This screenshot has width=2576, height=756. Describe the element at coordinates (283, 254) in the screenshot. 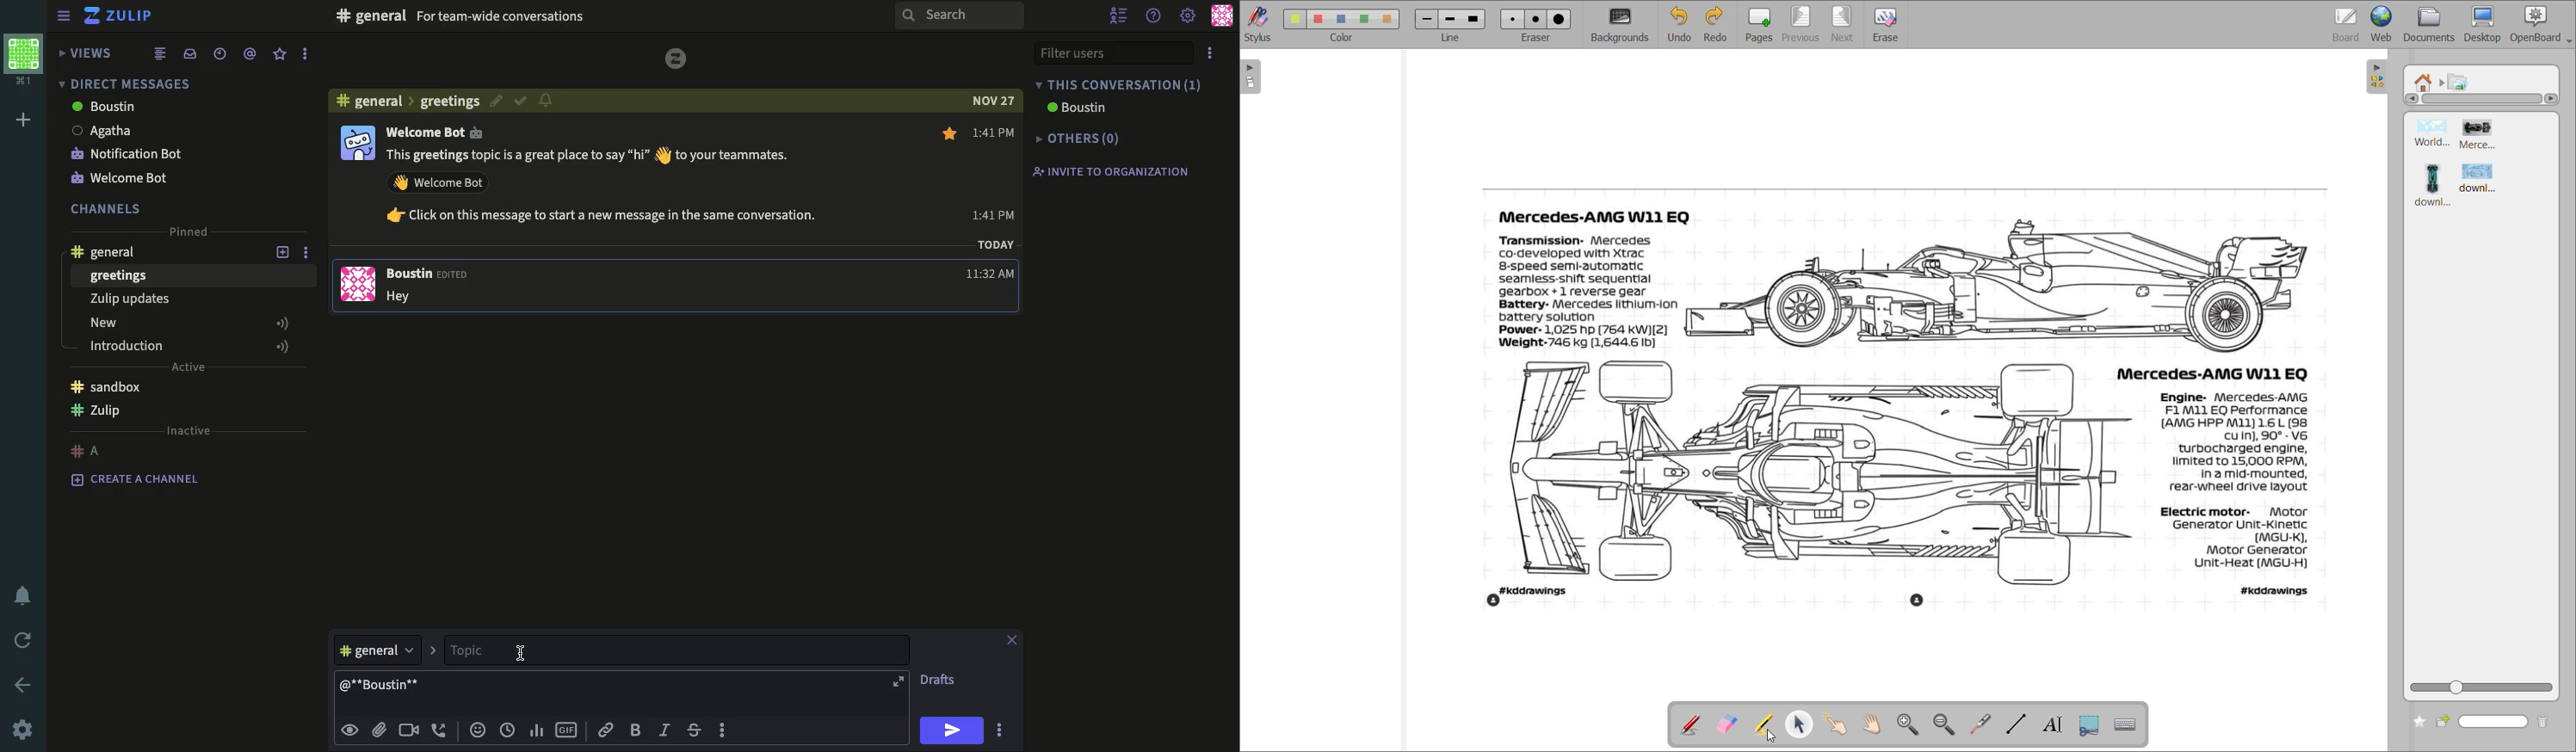

I see `add new topic` at that location.